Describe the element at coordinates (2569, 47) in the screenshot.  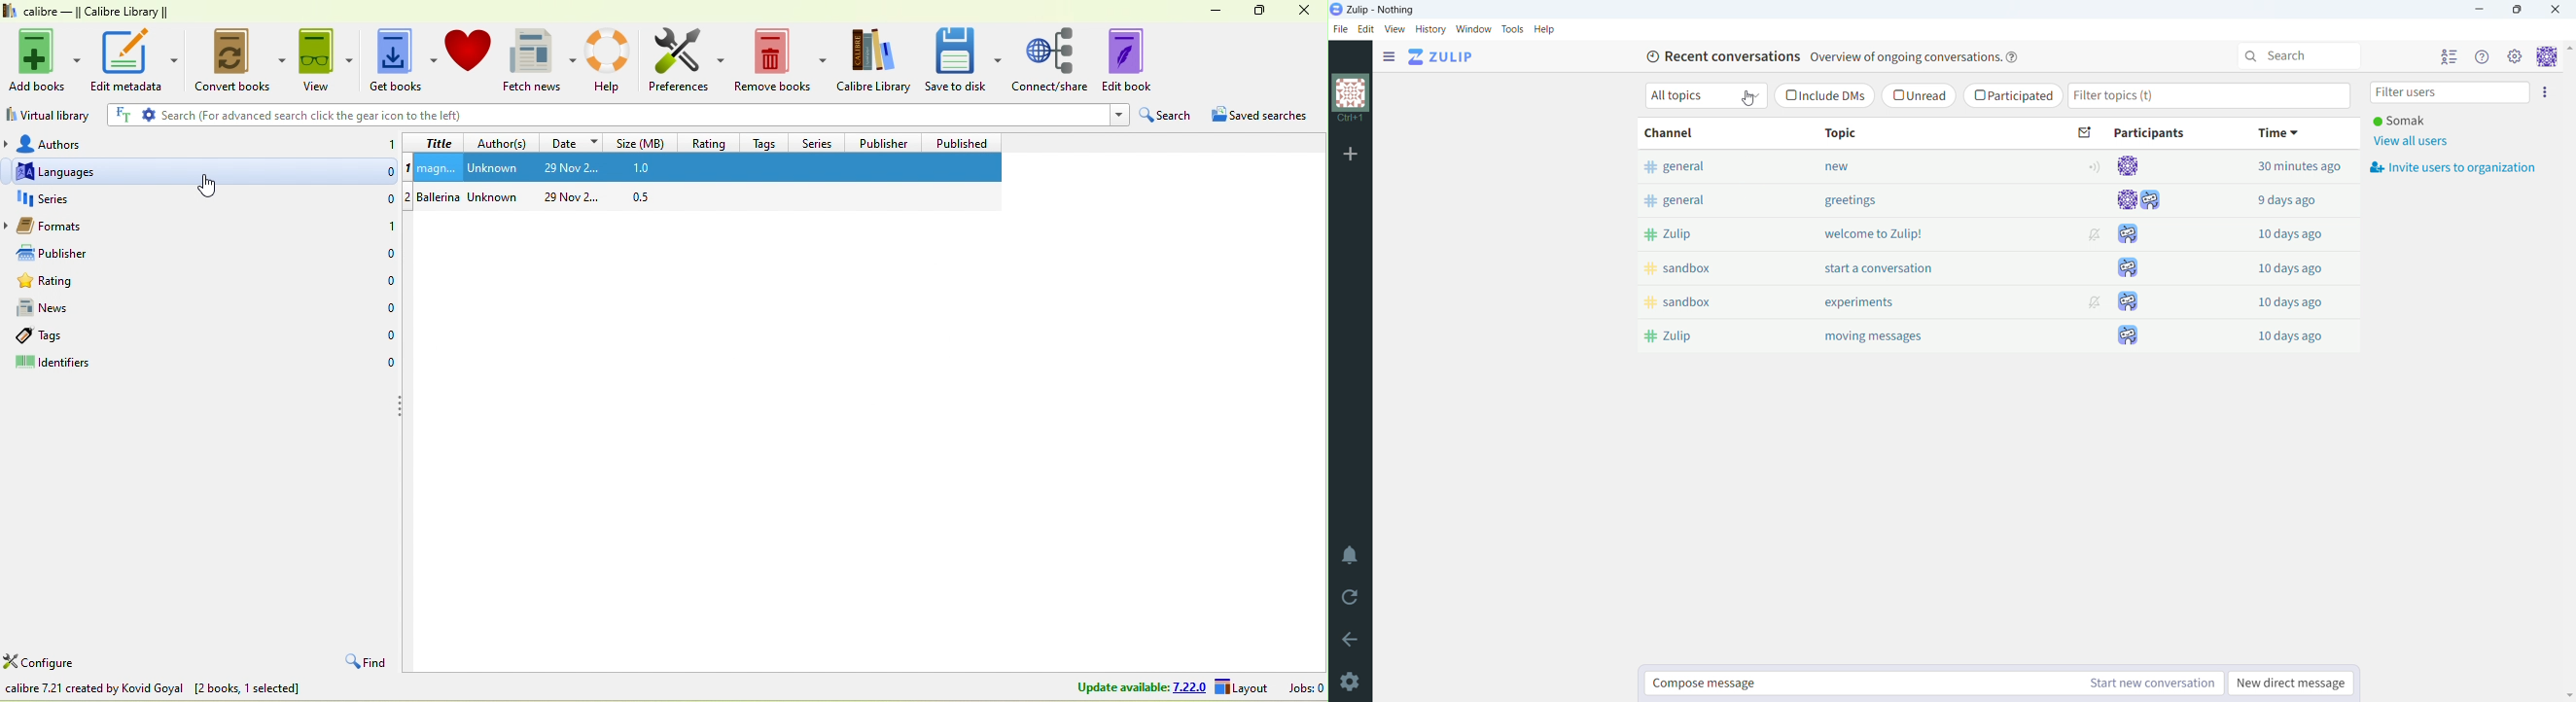
I see `scroll up` at that location.